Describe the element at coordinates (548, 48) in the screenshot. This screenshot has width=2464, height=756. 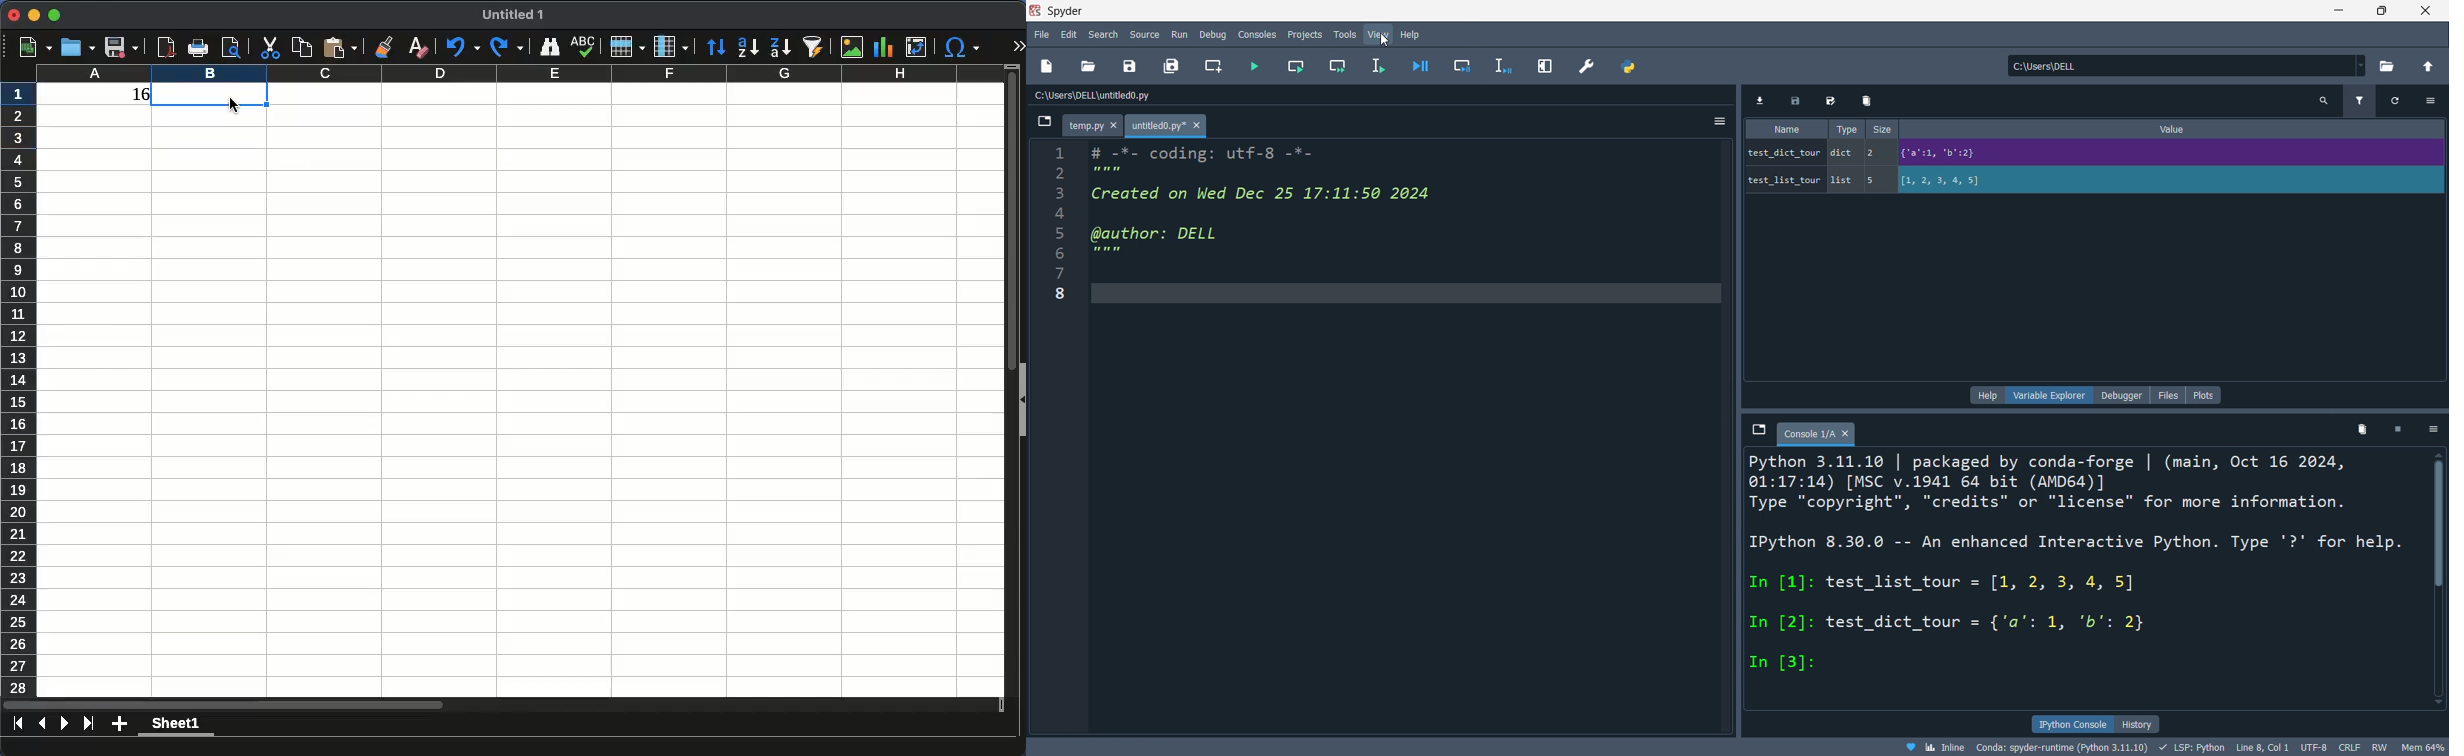
I see `finder` at that location.